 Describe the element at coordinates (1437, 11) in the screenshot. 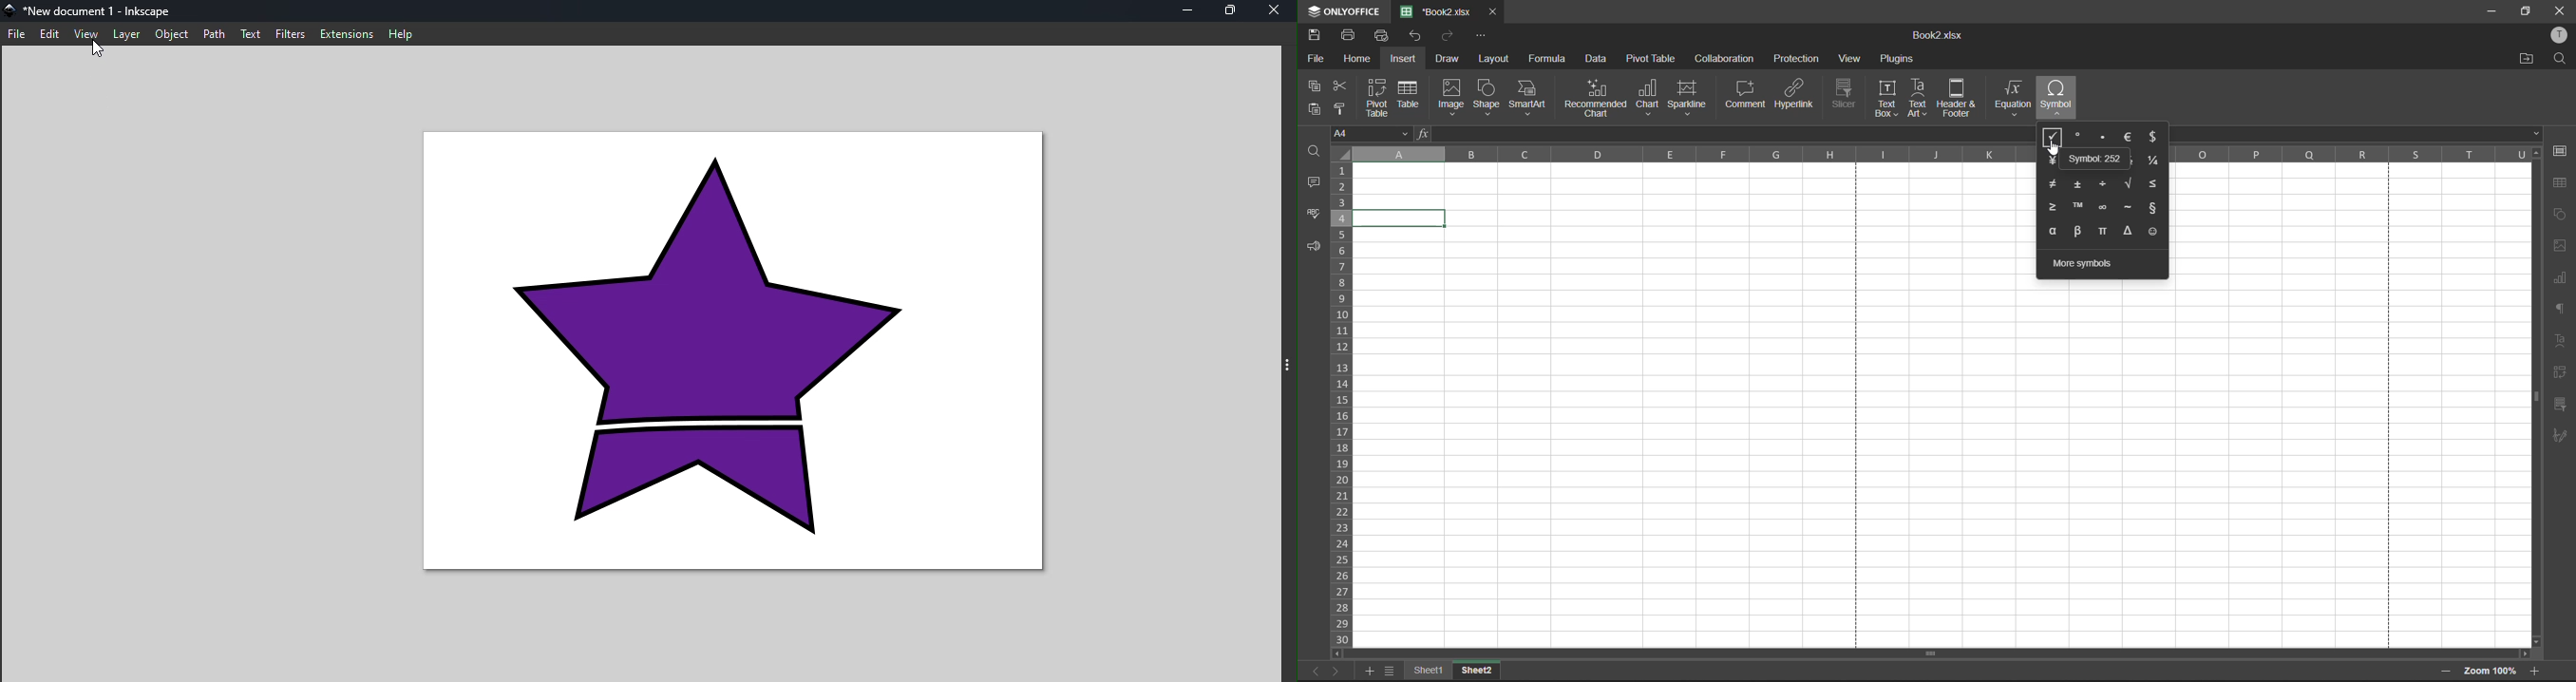

I see `filename` at that location.